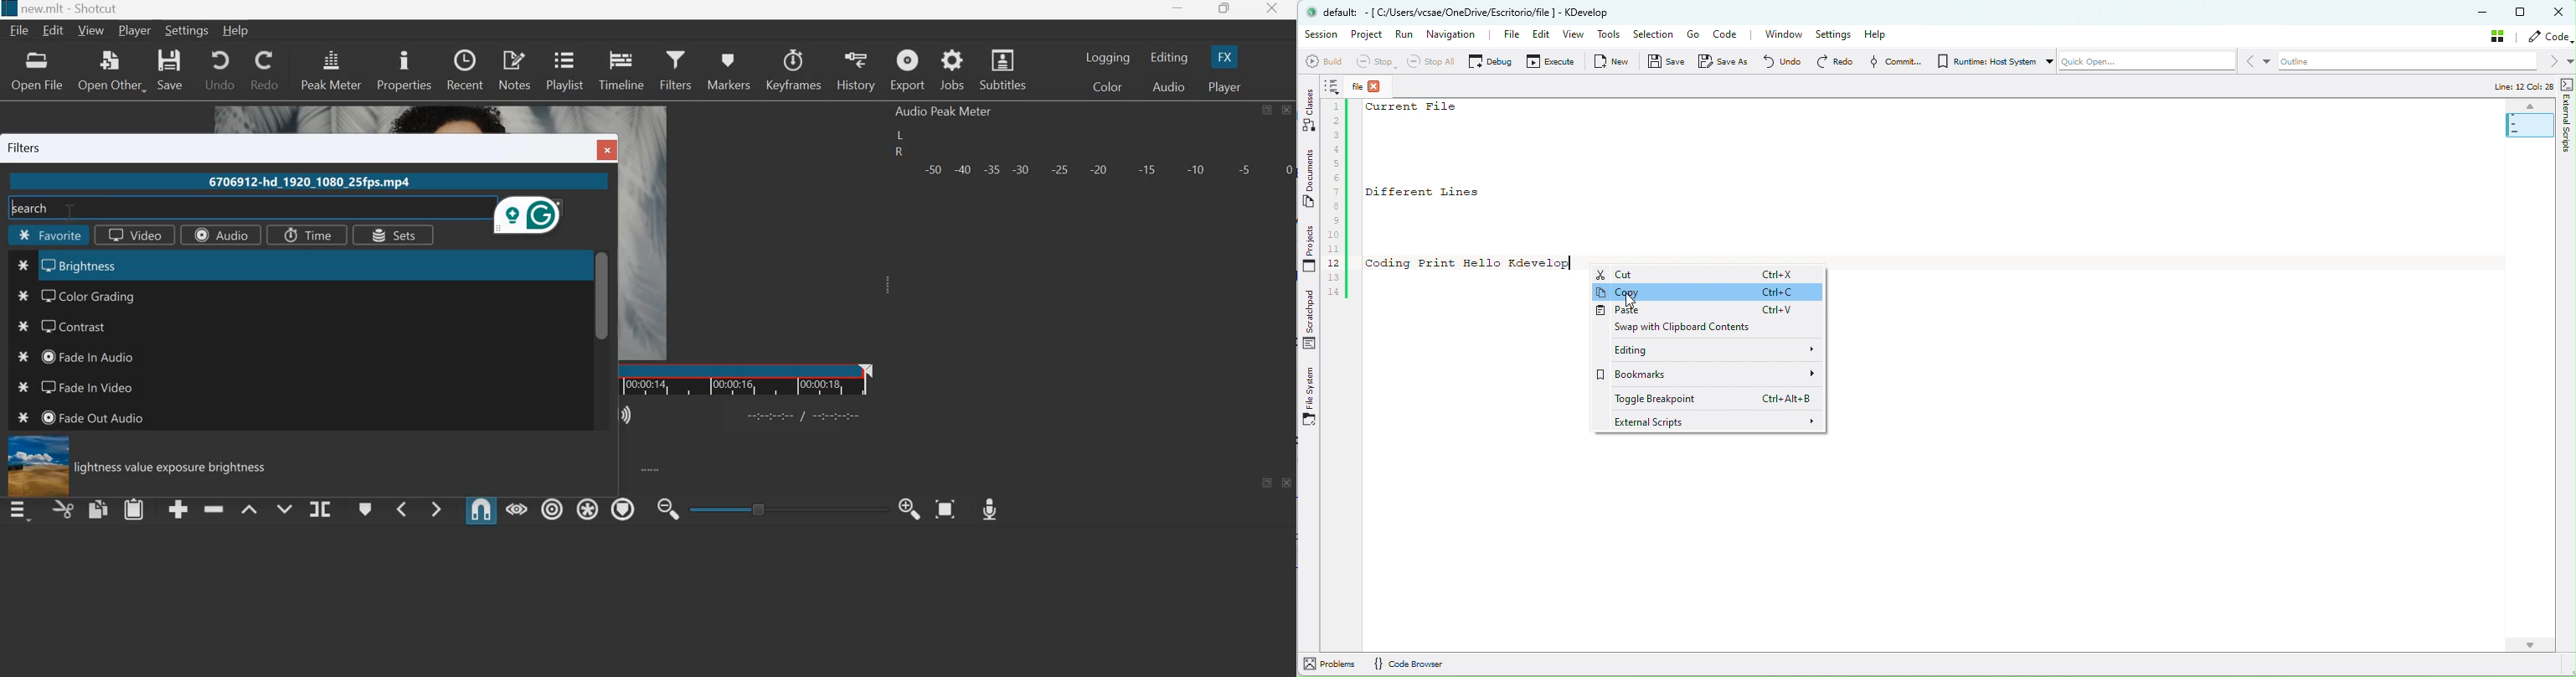 This screenshot has height=700, width=2576. I want to click on Audio Peak Meter, so click(944, 111).